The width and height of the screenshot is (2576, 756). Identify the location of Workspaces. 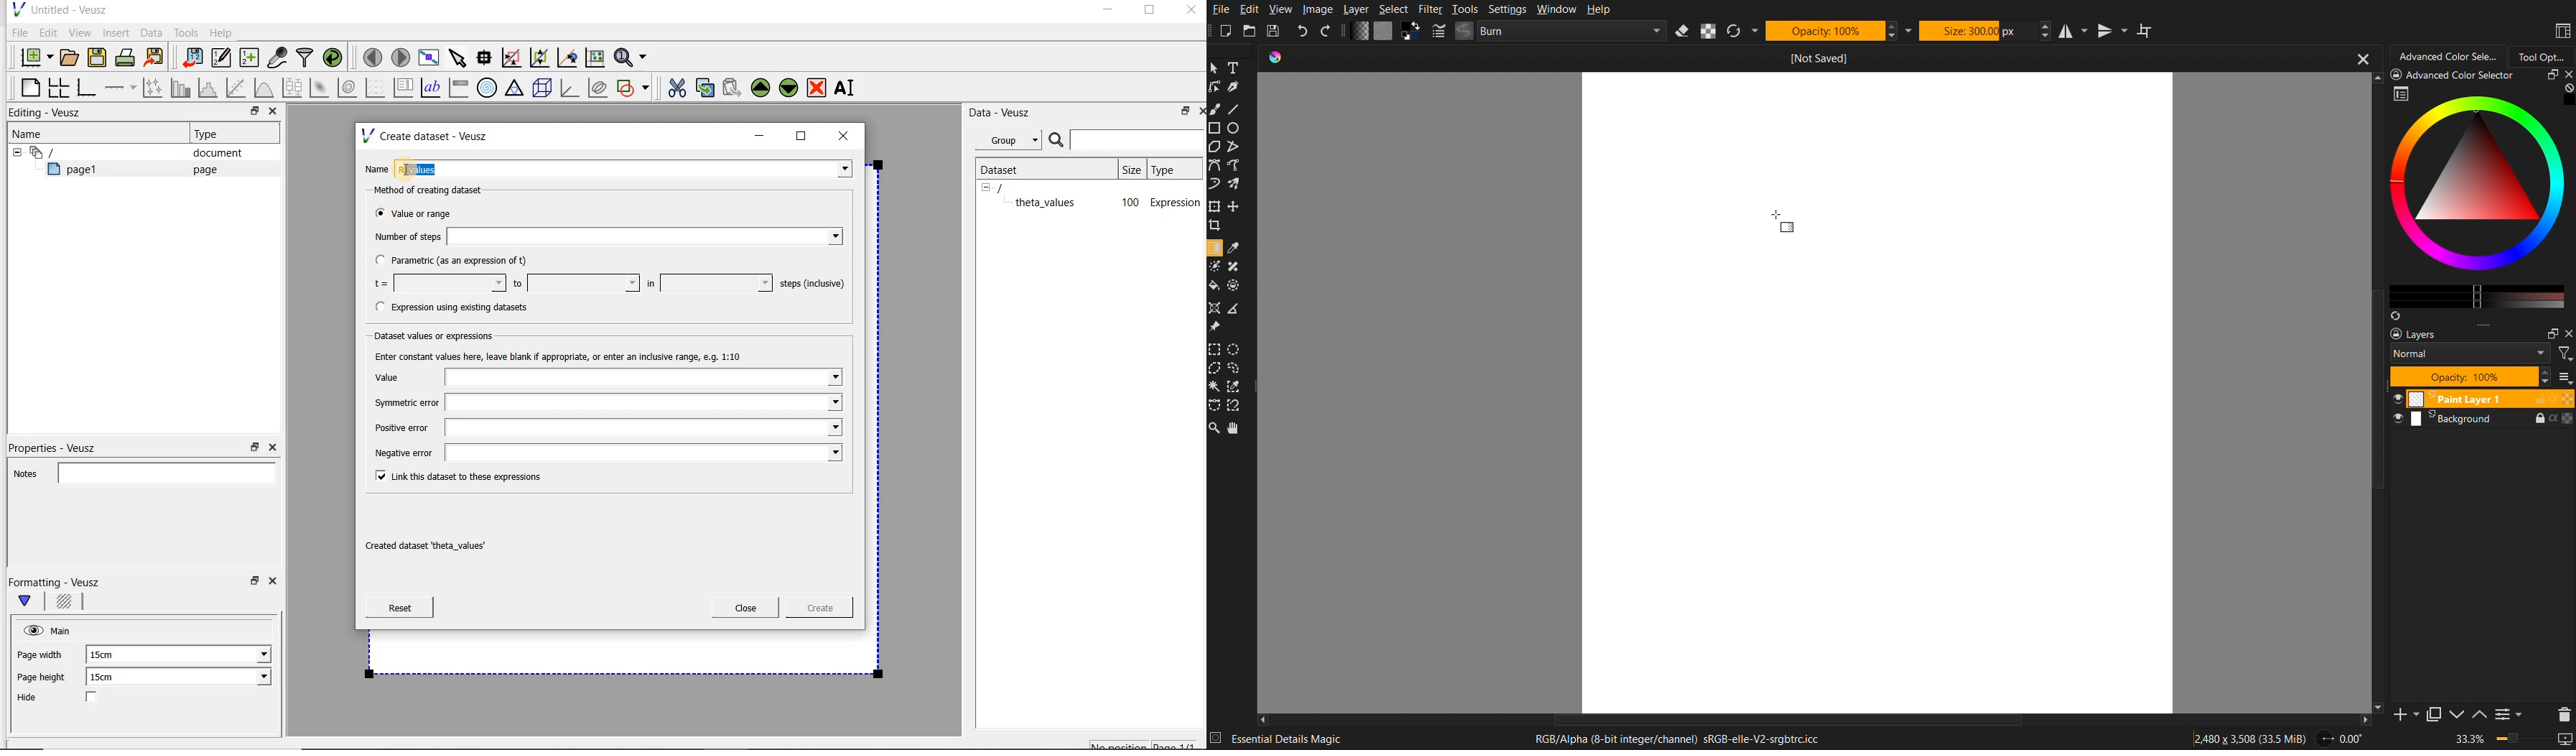
(2562, 31).